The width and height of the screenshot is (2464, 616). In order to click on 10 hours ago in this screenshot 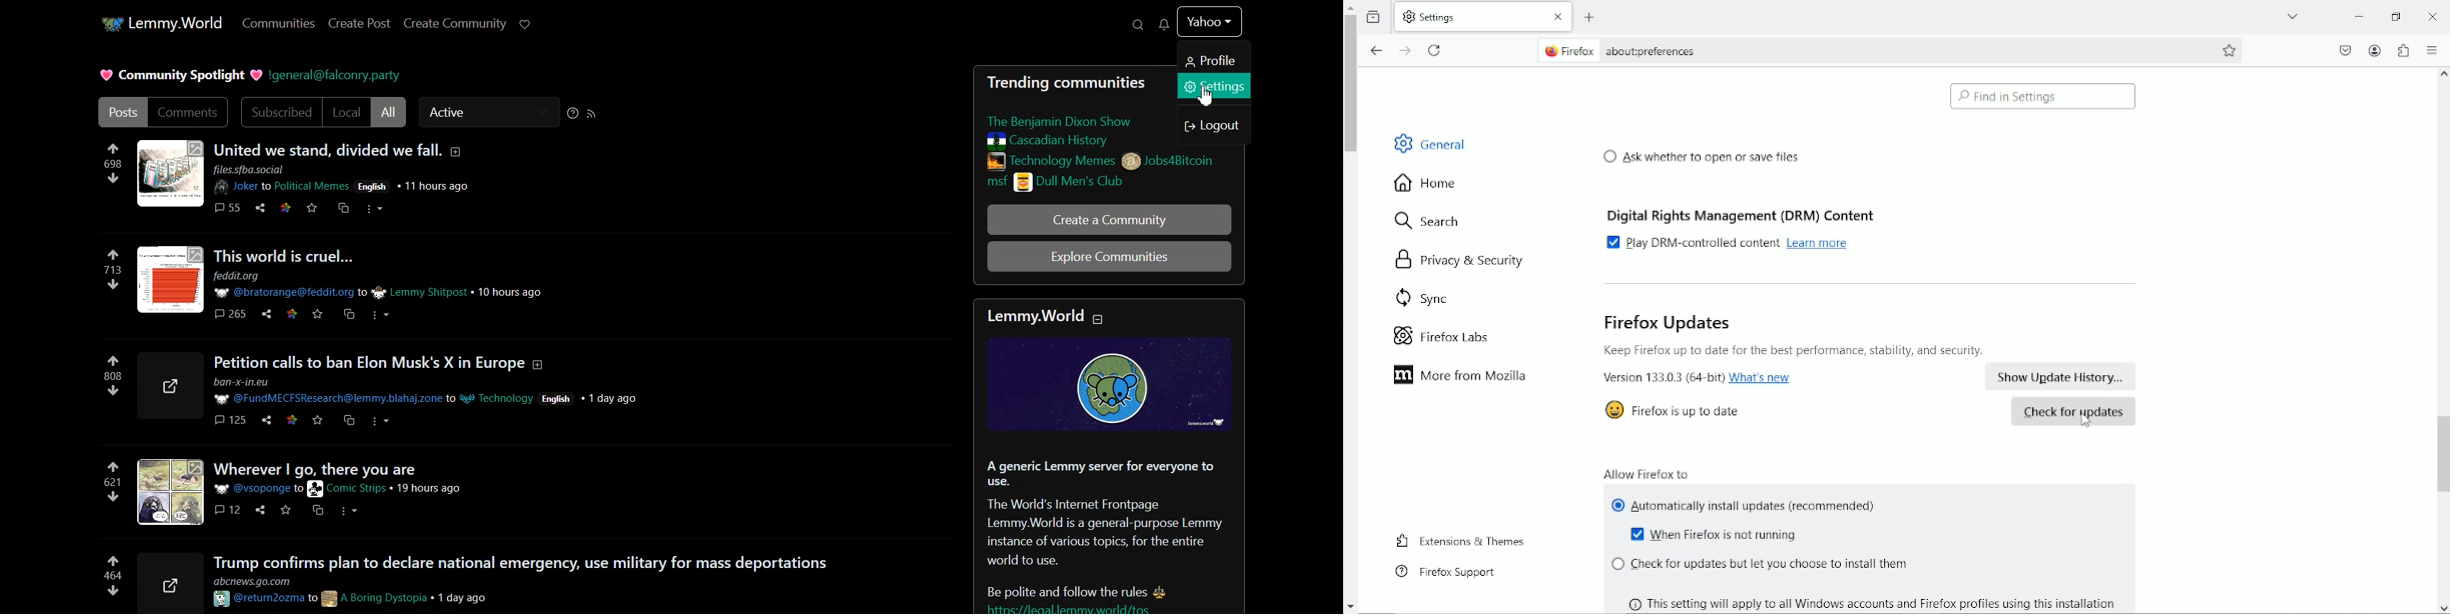, I will do `click(514, 292)`.